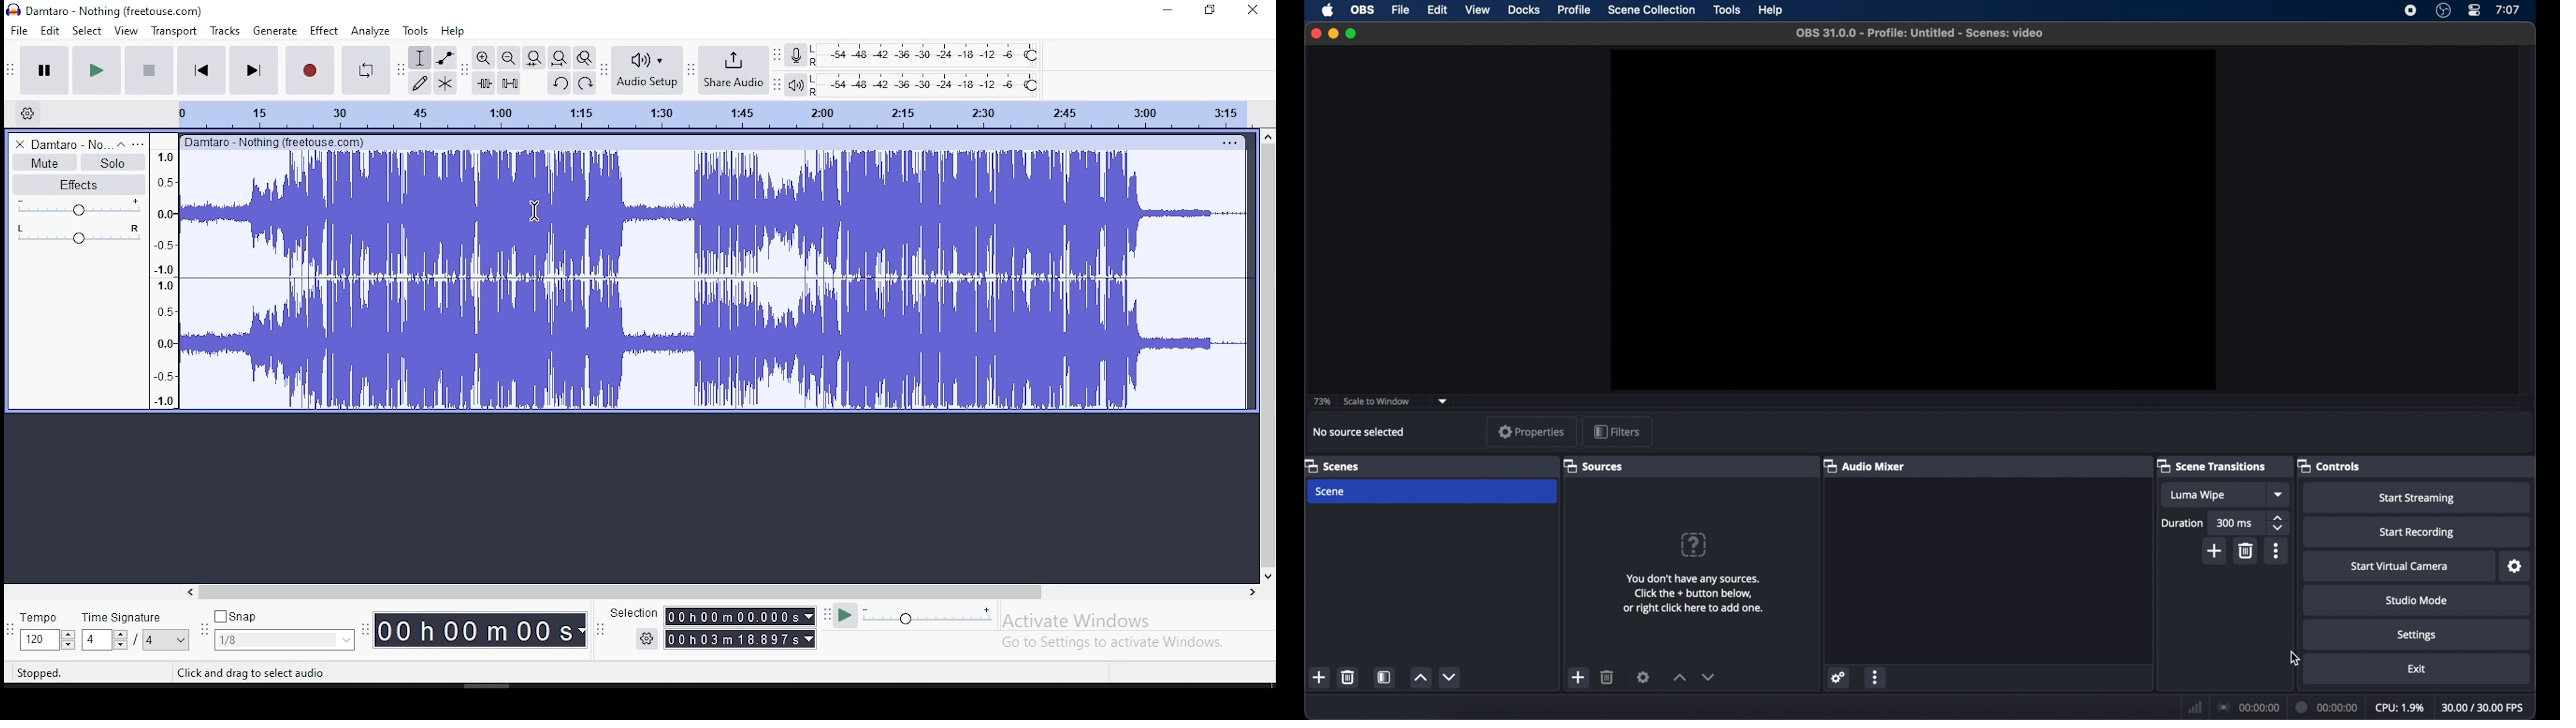 This screenshot has height=728, width=2576. What do you see at coordinates (716, 281) in the screenshot?
I see `audio clip` at bounding box center [716, 281].